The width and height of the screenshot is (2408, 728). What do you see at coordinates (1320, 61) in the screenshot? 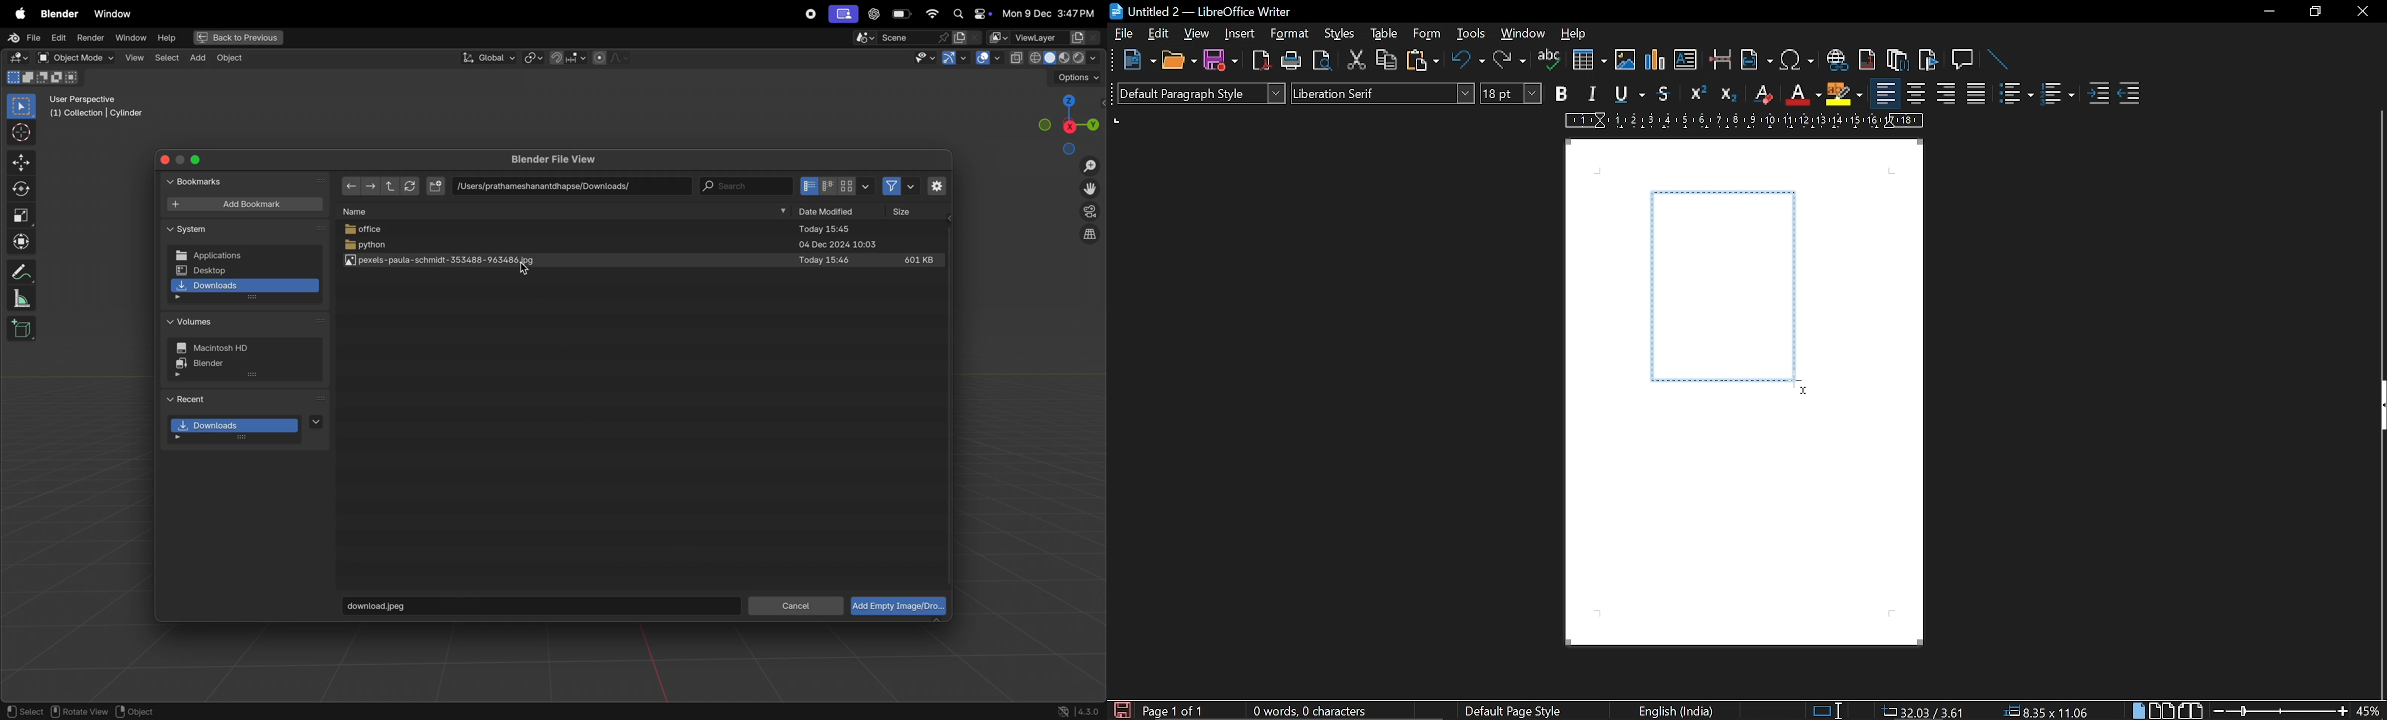
I see `toggle print preview` at bounding box center [1320, 61].